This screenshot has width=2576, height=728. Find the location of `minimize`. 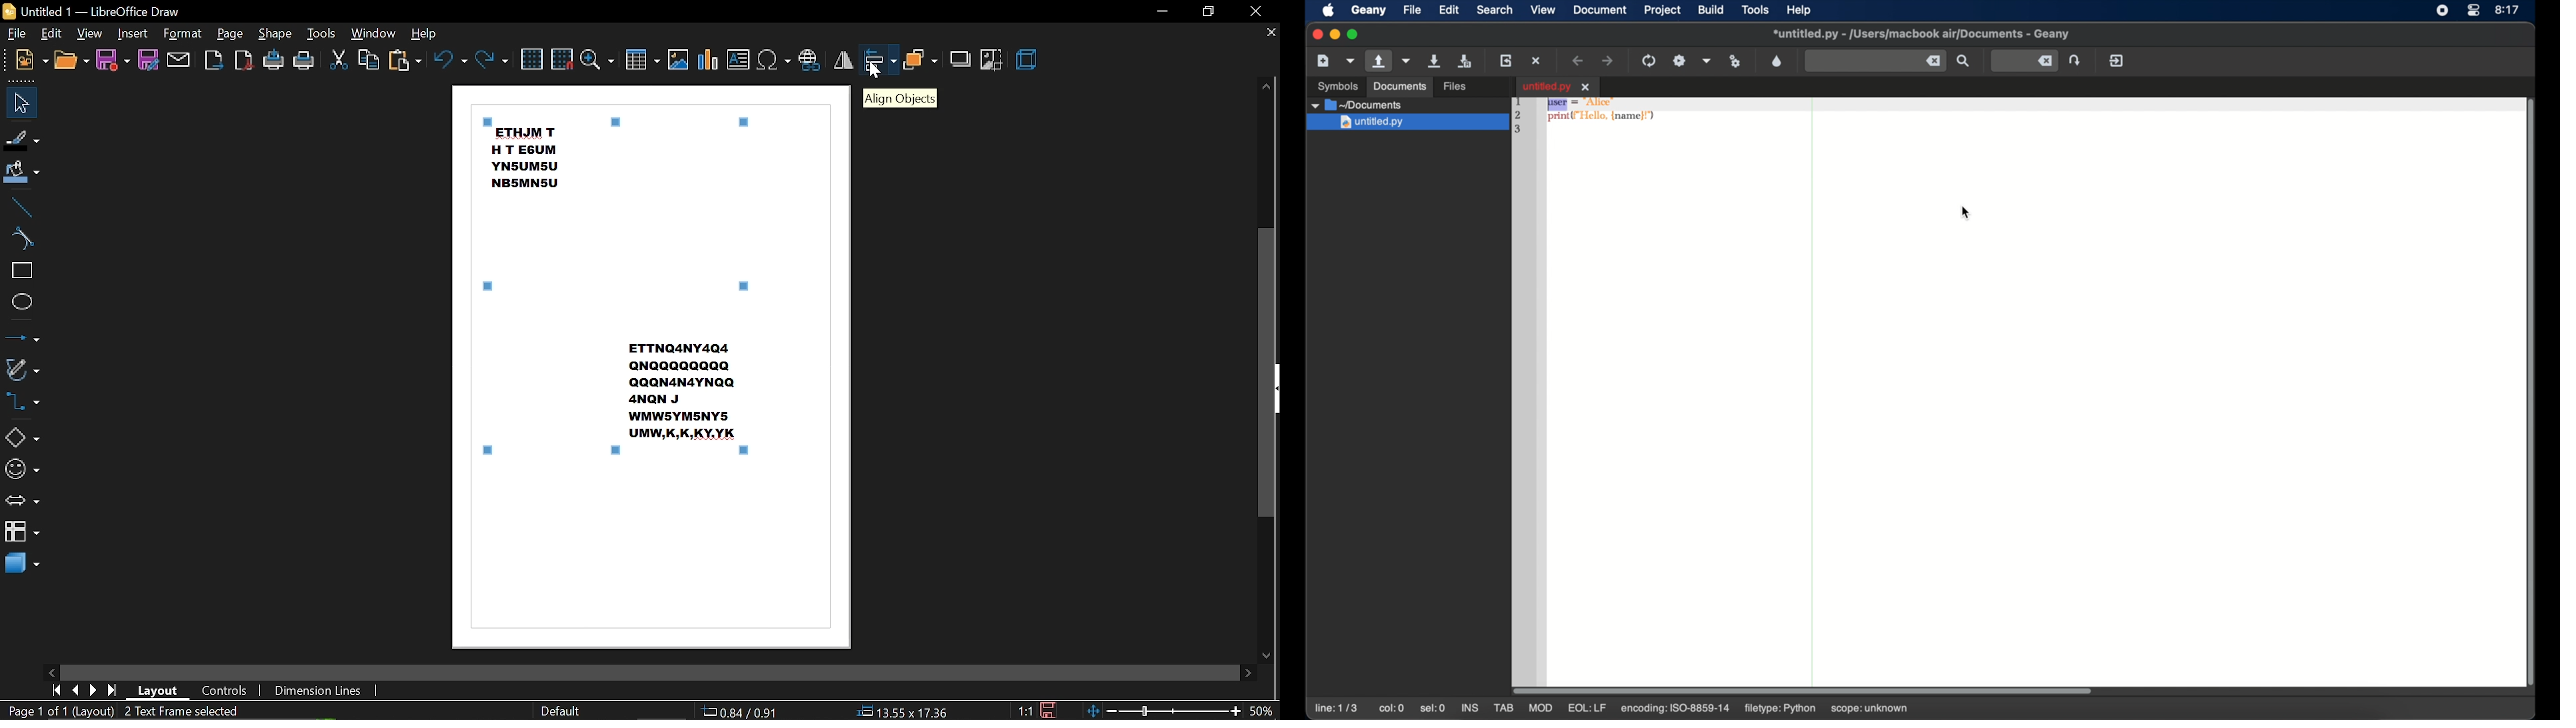

minimize is located at coordinates (1161, 10).